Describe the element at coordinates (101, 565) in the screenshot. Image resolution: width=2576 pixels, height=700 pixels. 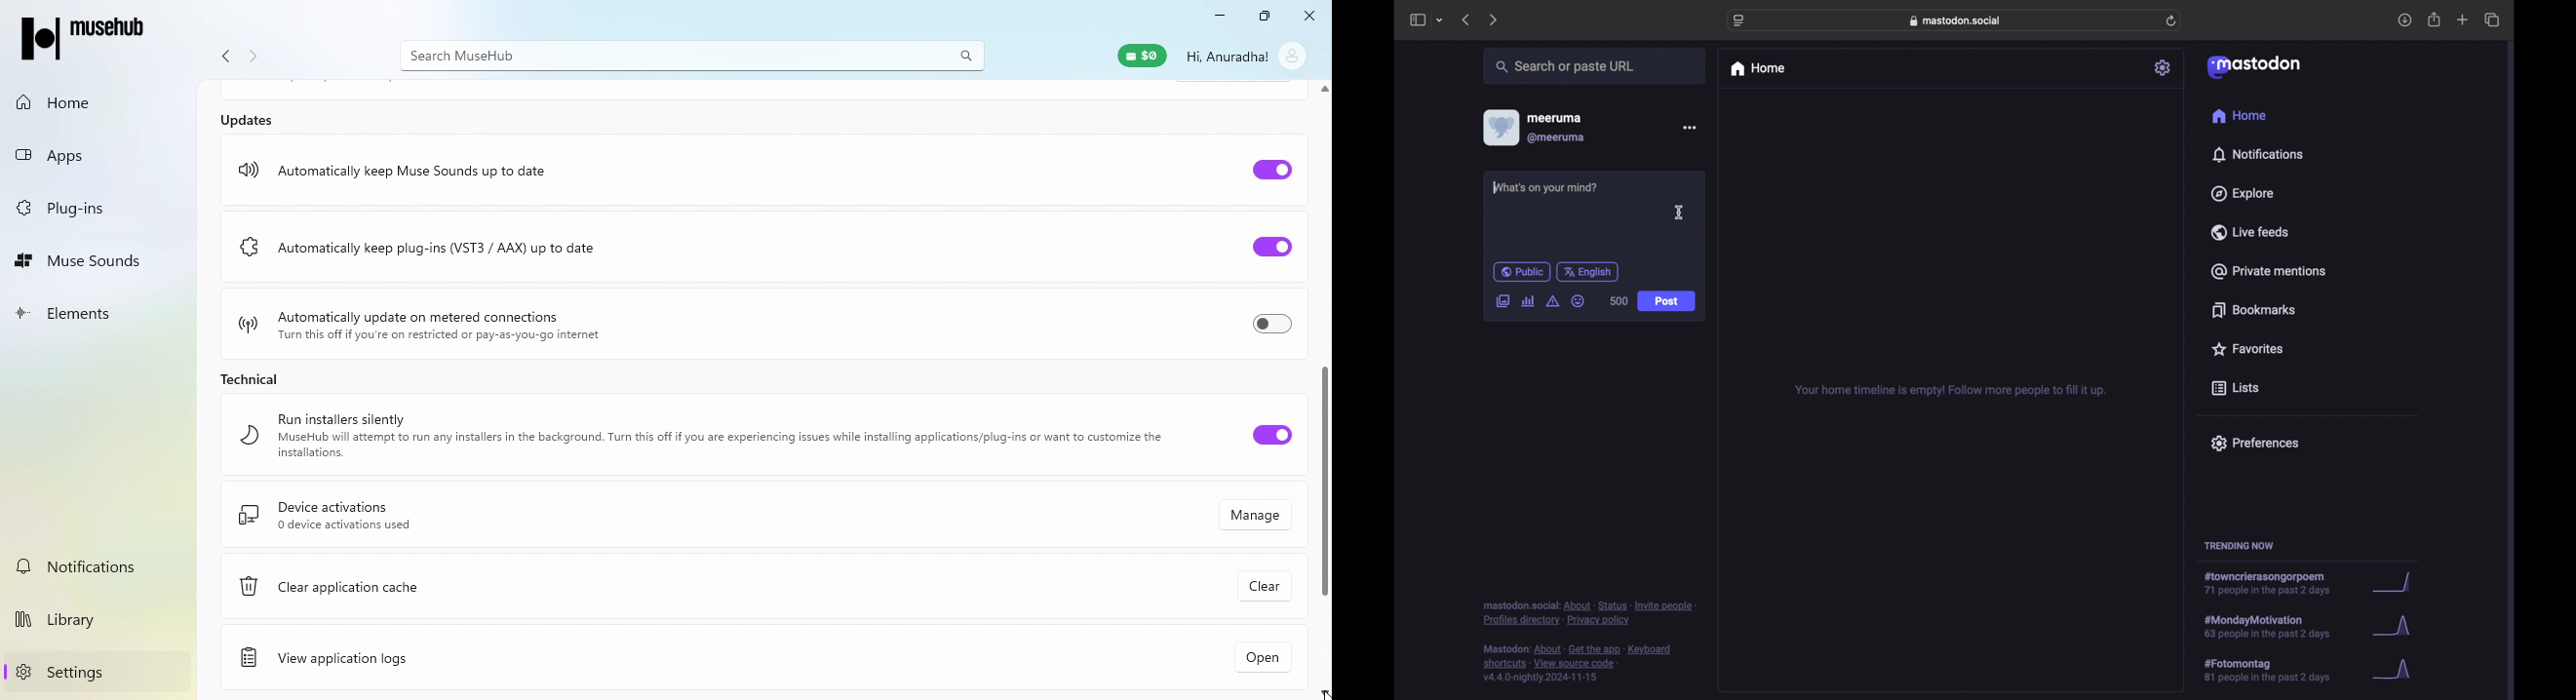
I see `Notifications` at that location.